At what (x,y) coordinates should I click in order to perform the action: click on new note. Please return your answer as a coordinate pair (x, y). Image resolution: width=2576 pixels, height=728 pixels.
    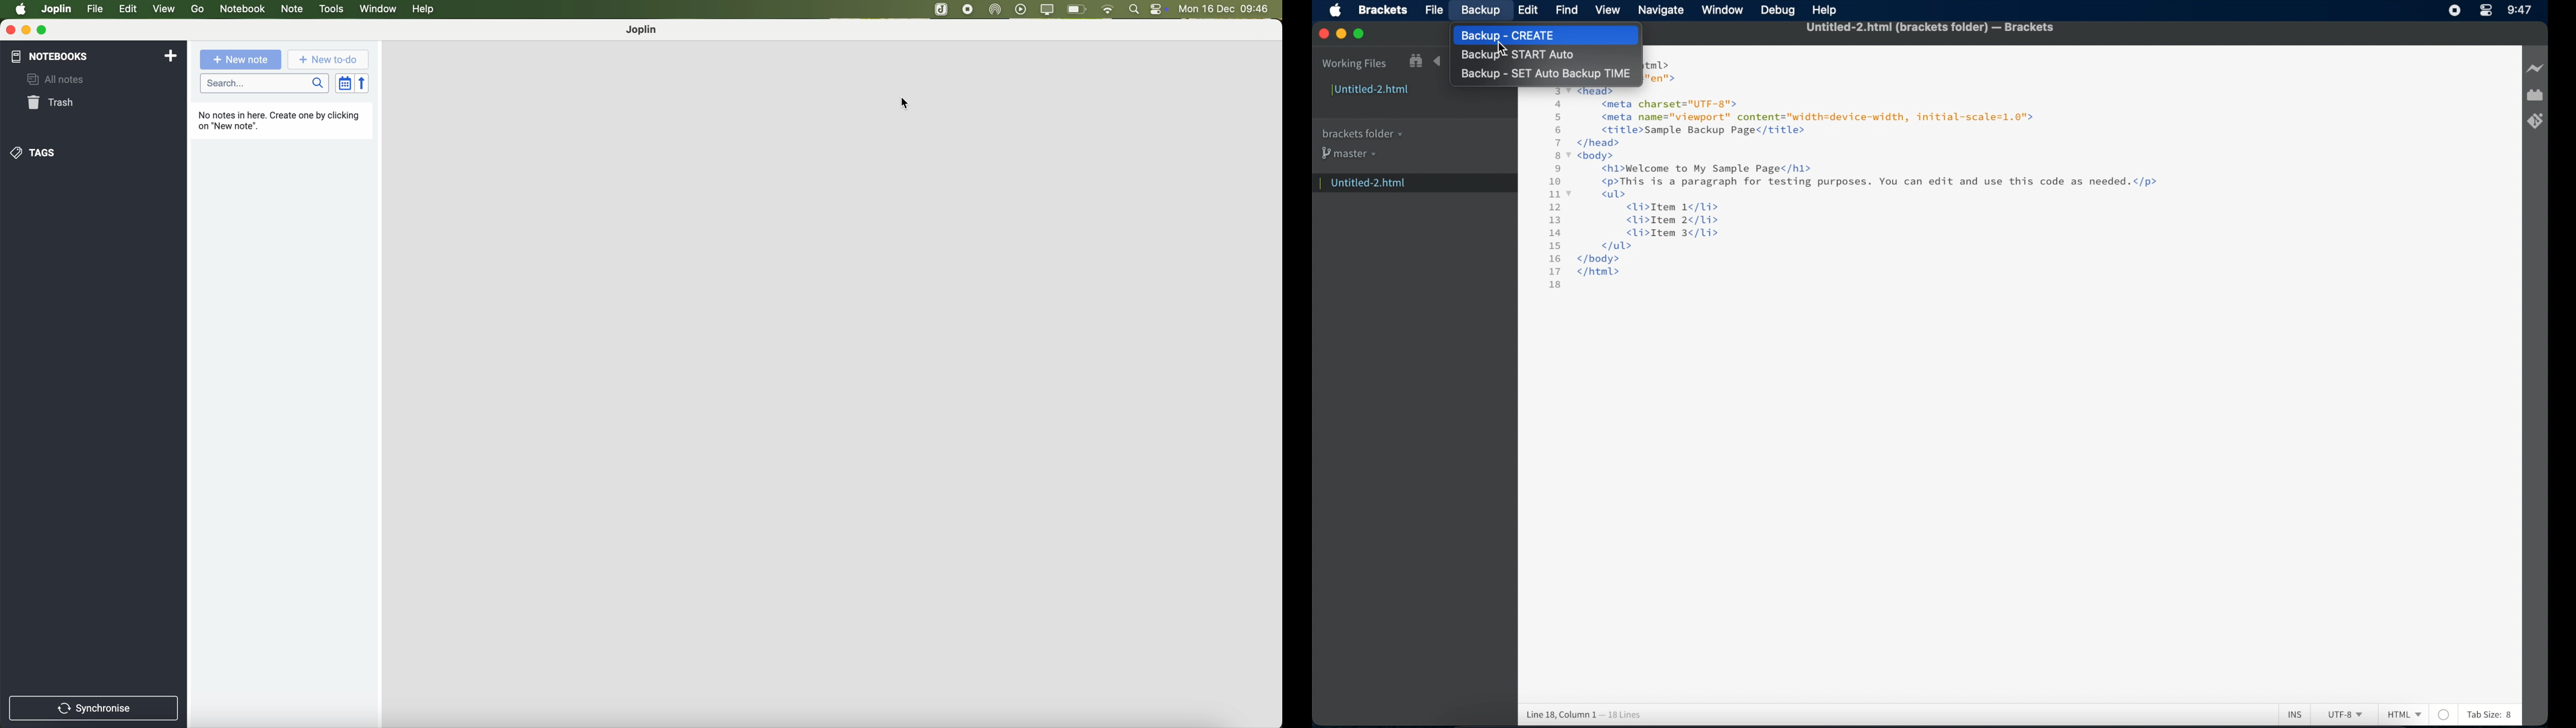
    Looking at the image, I should click on (243, 61).